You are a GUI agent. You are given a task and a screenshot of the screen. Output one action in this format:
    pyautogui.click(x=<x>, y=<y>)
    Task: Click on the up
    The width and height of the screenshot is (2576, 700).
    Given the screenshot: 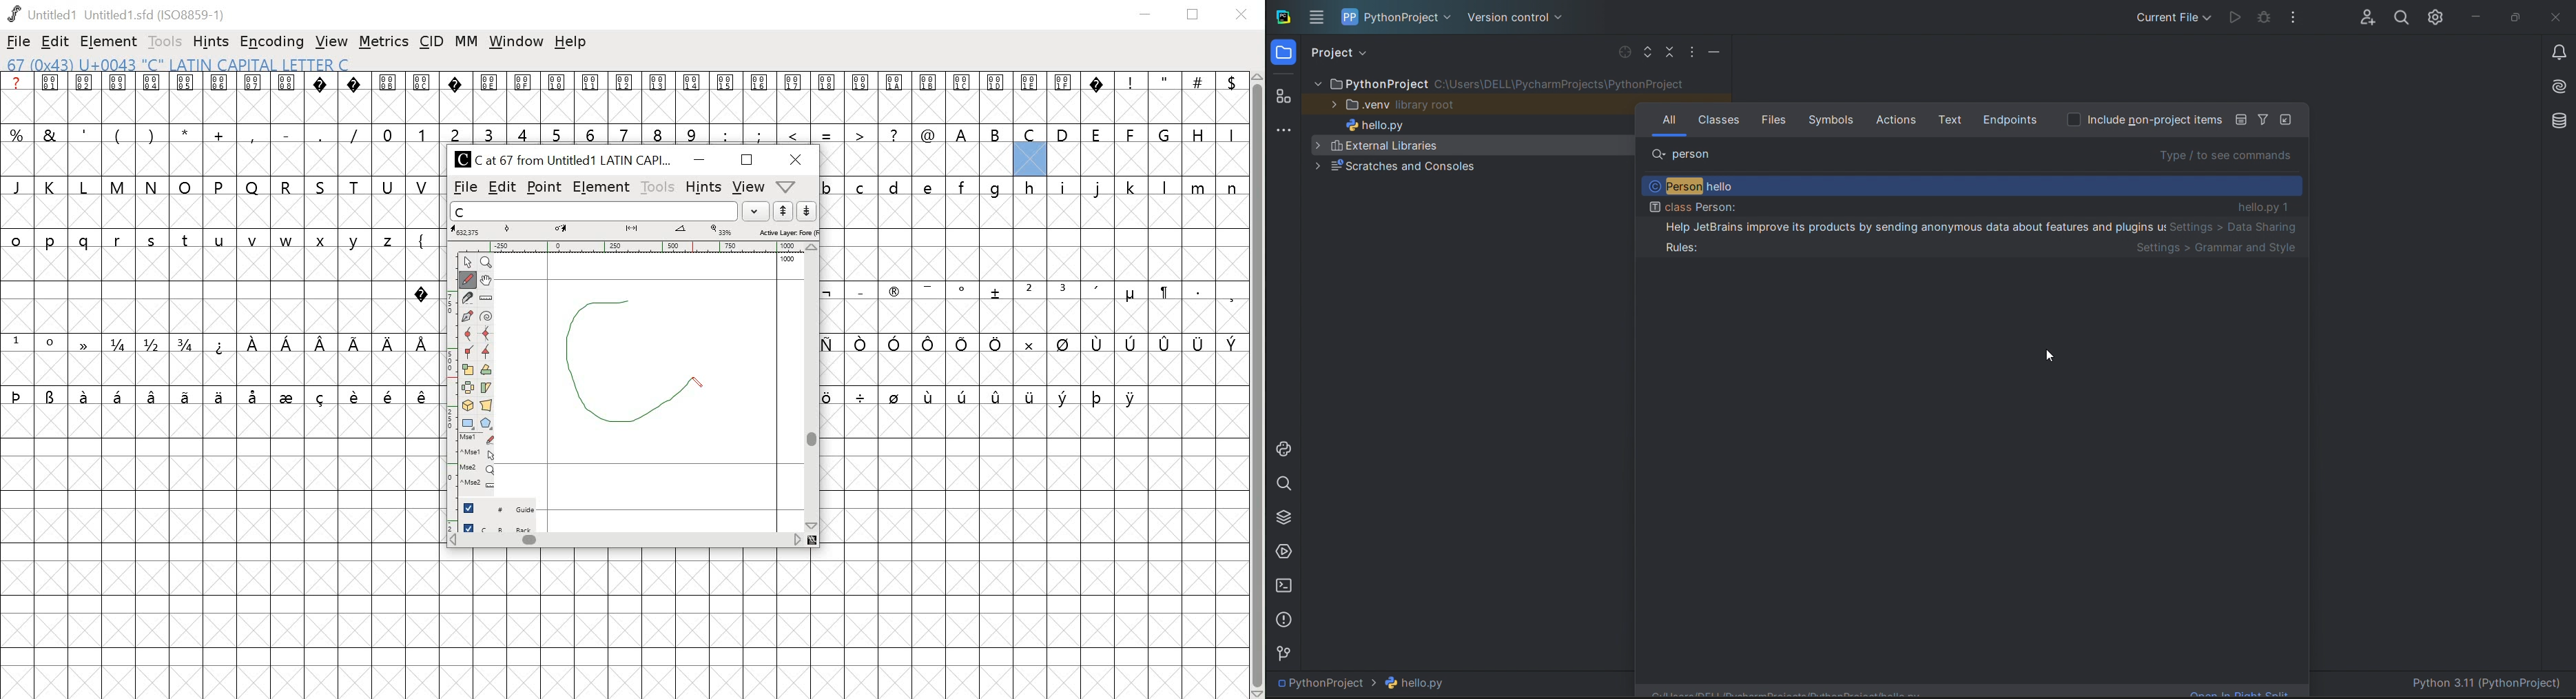 What is the action you would take?
    pyautogui.click(x=784, y=211)
    